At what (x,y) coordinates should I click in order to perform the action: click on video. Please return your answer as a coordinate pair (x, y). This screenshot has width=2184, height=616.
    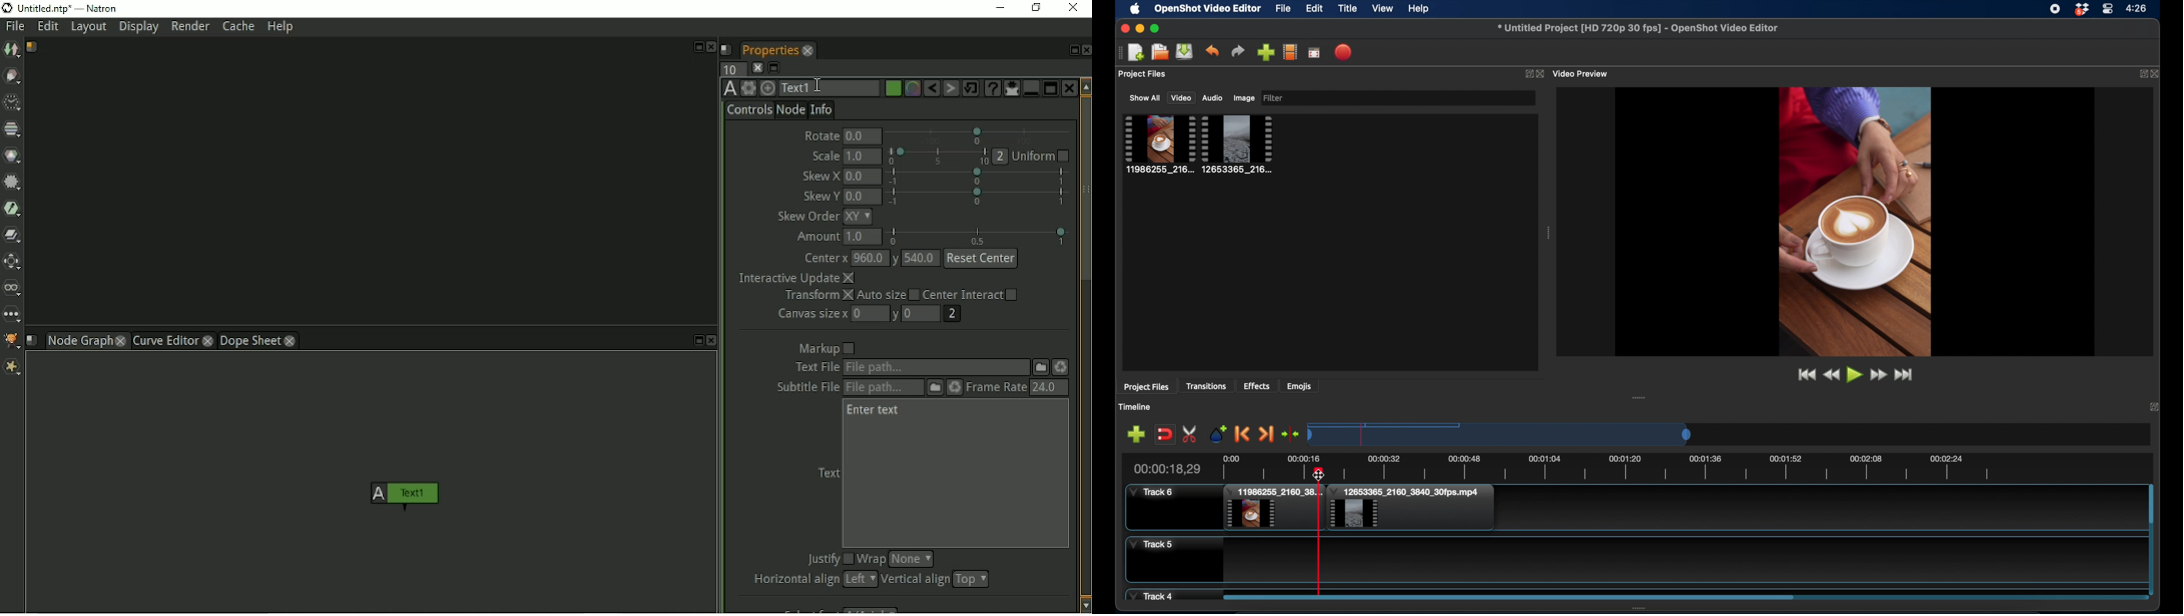
    Looking at the image, I should click on (1181, 98).